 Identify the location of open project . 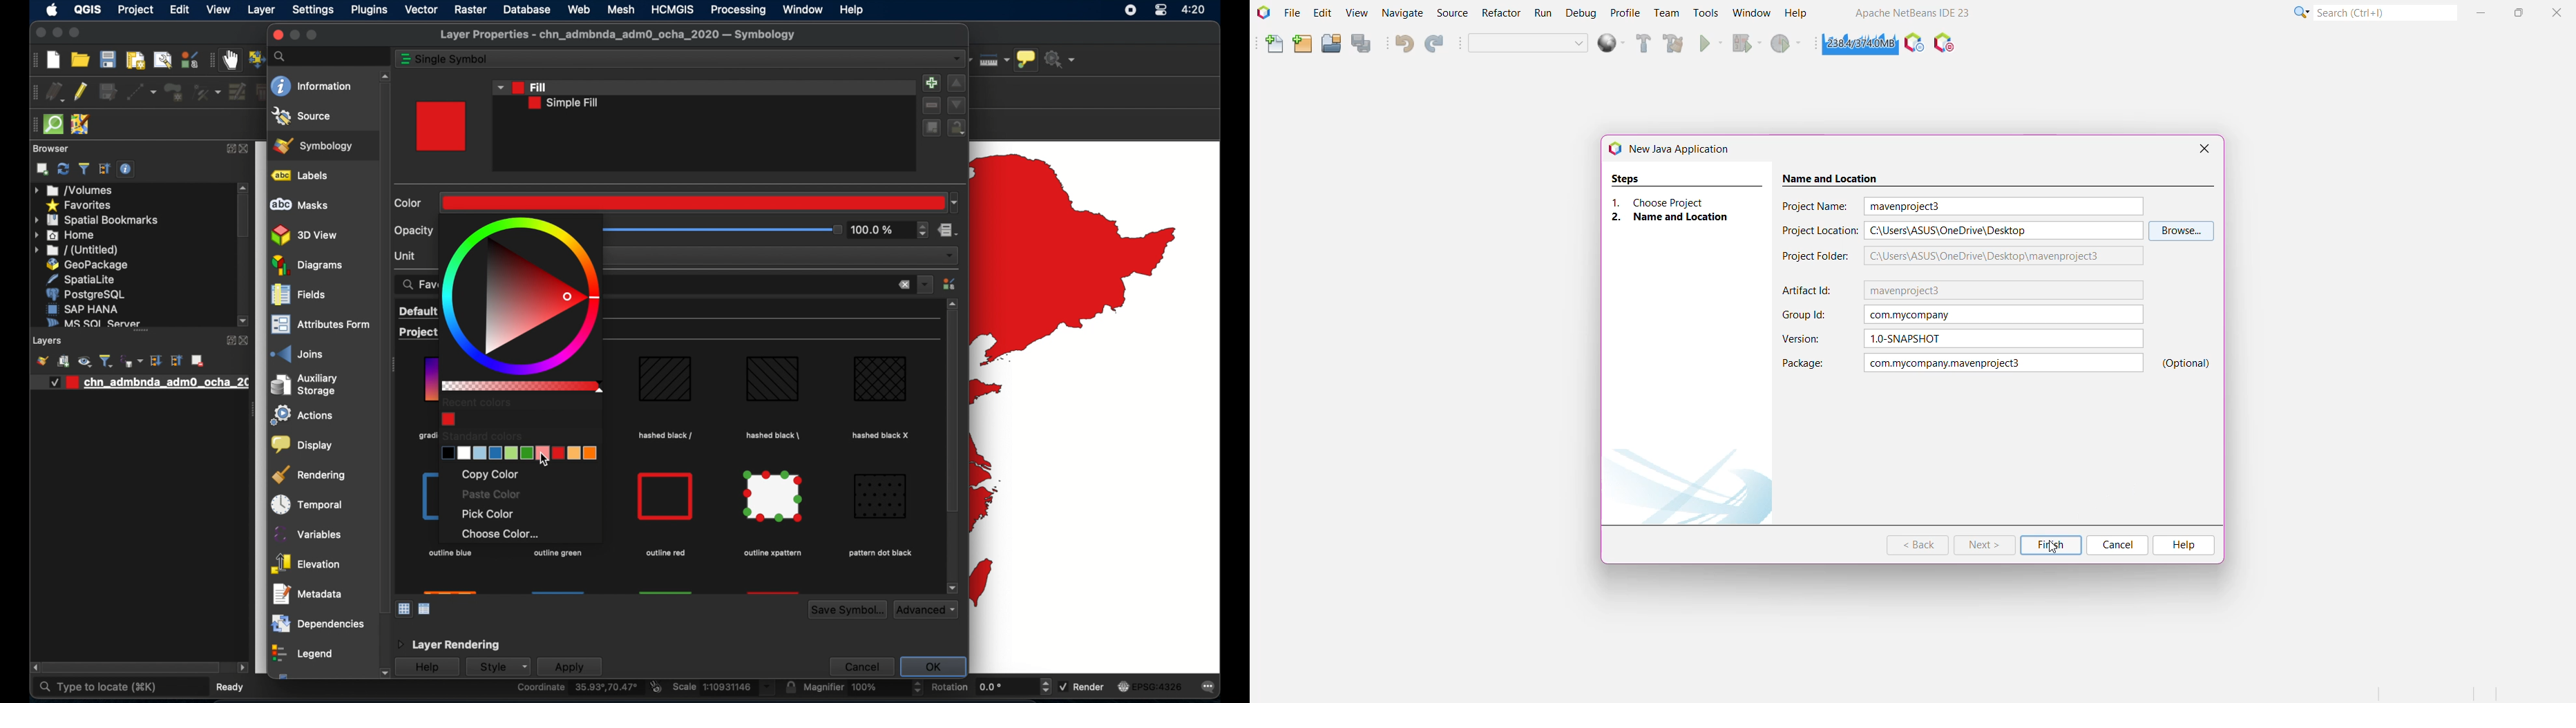
(79, 60).